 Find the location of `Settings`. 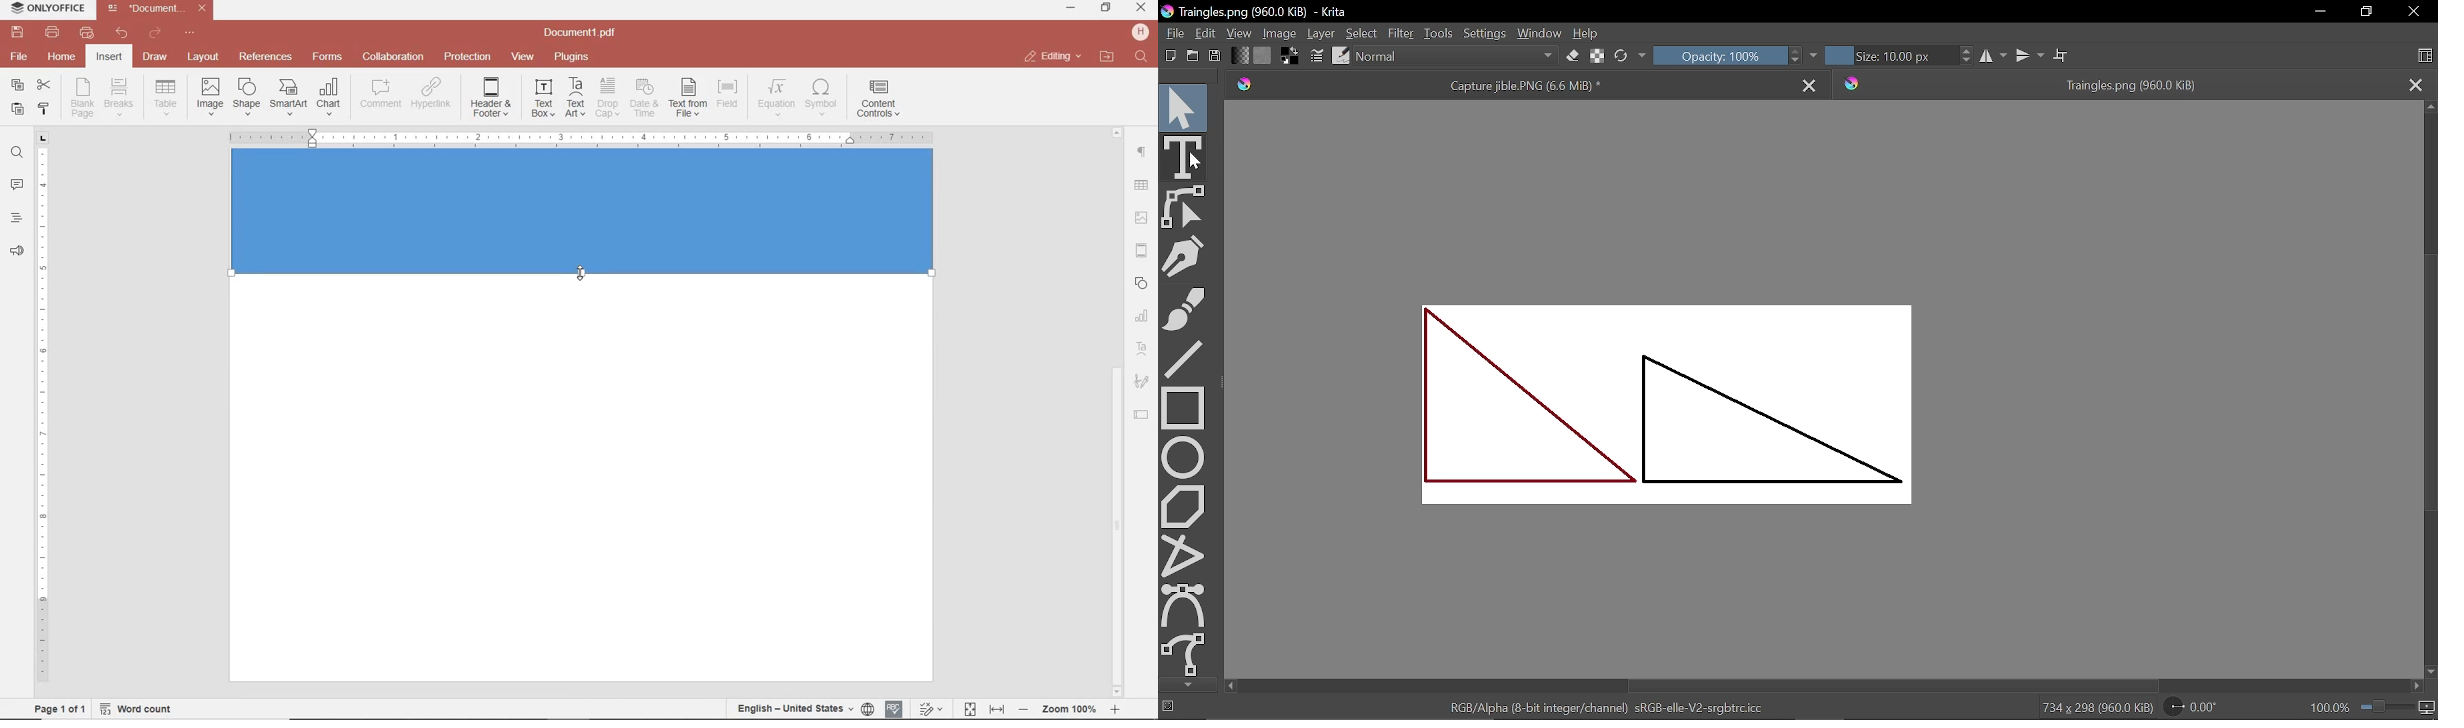

Settings is located at coordinates (1484, 36).